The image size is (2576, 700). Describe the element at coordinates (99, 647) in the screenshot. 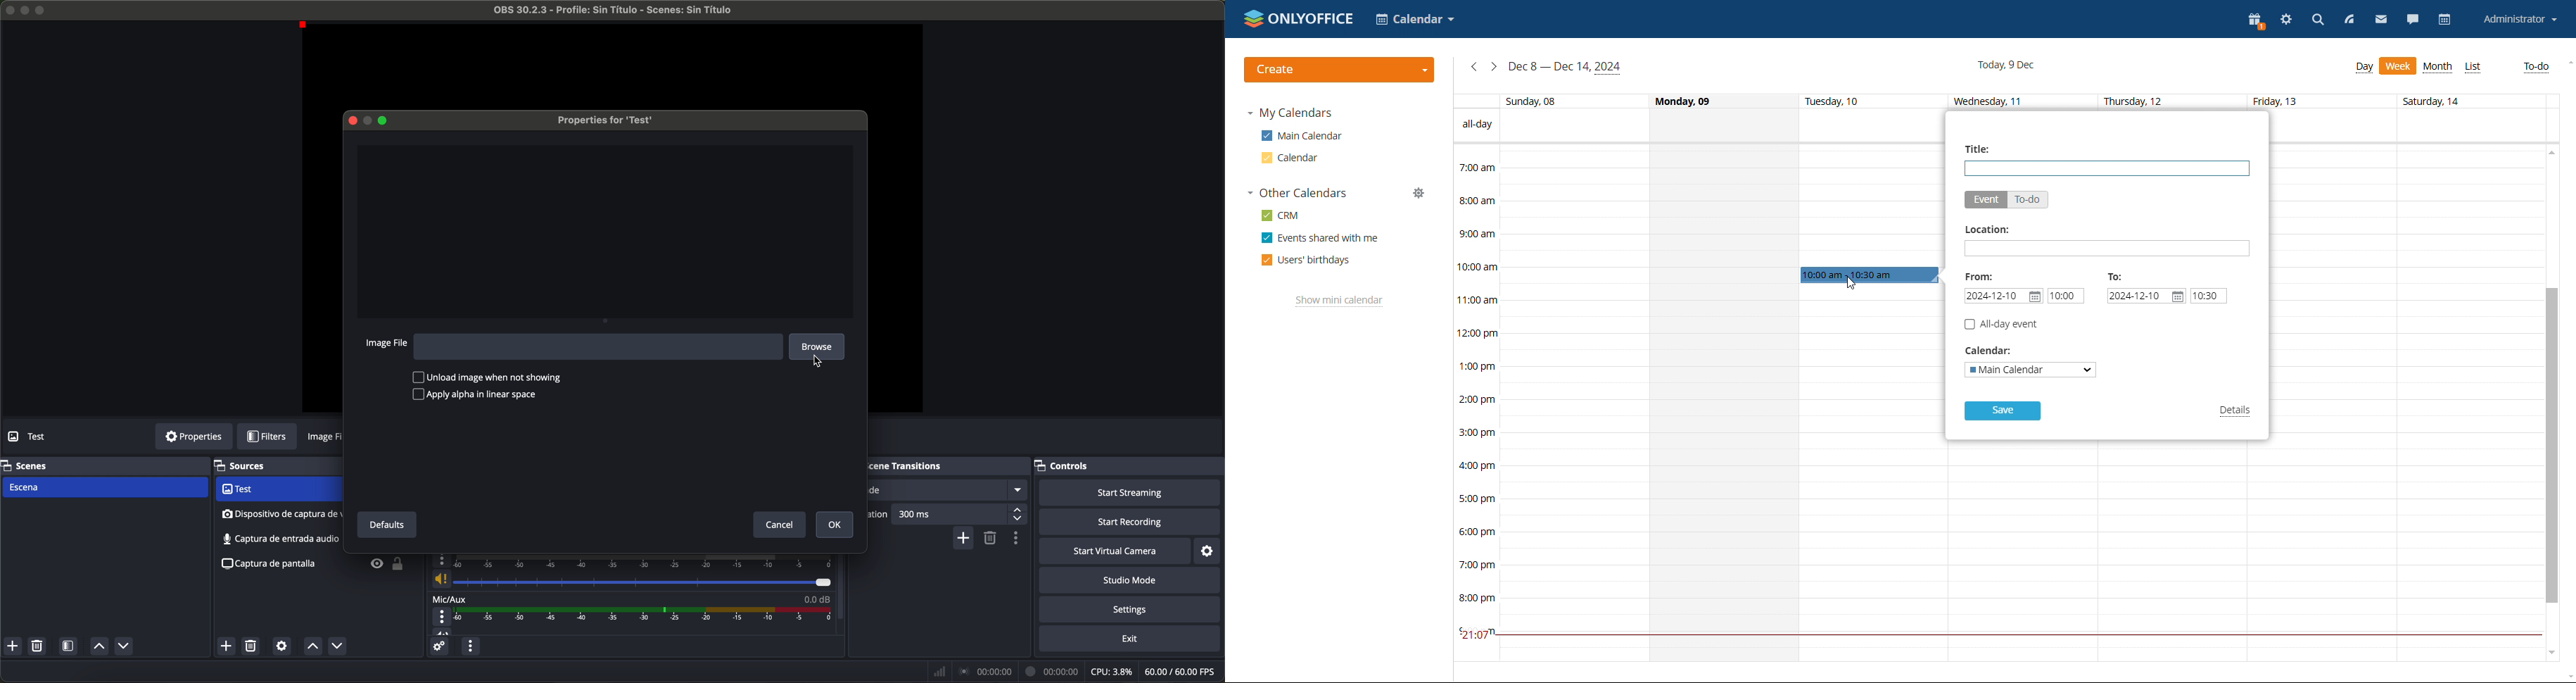

I see `move scene up` at that location.